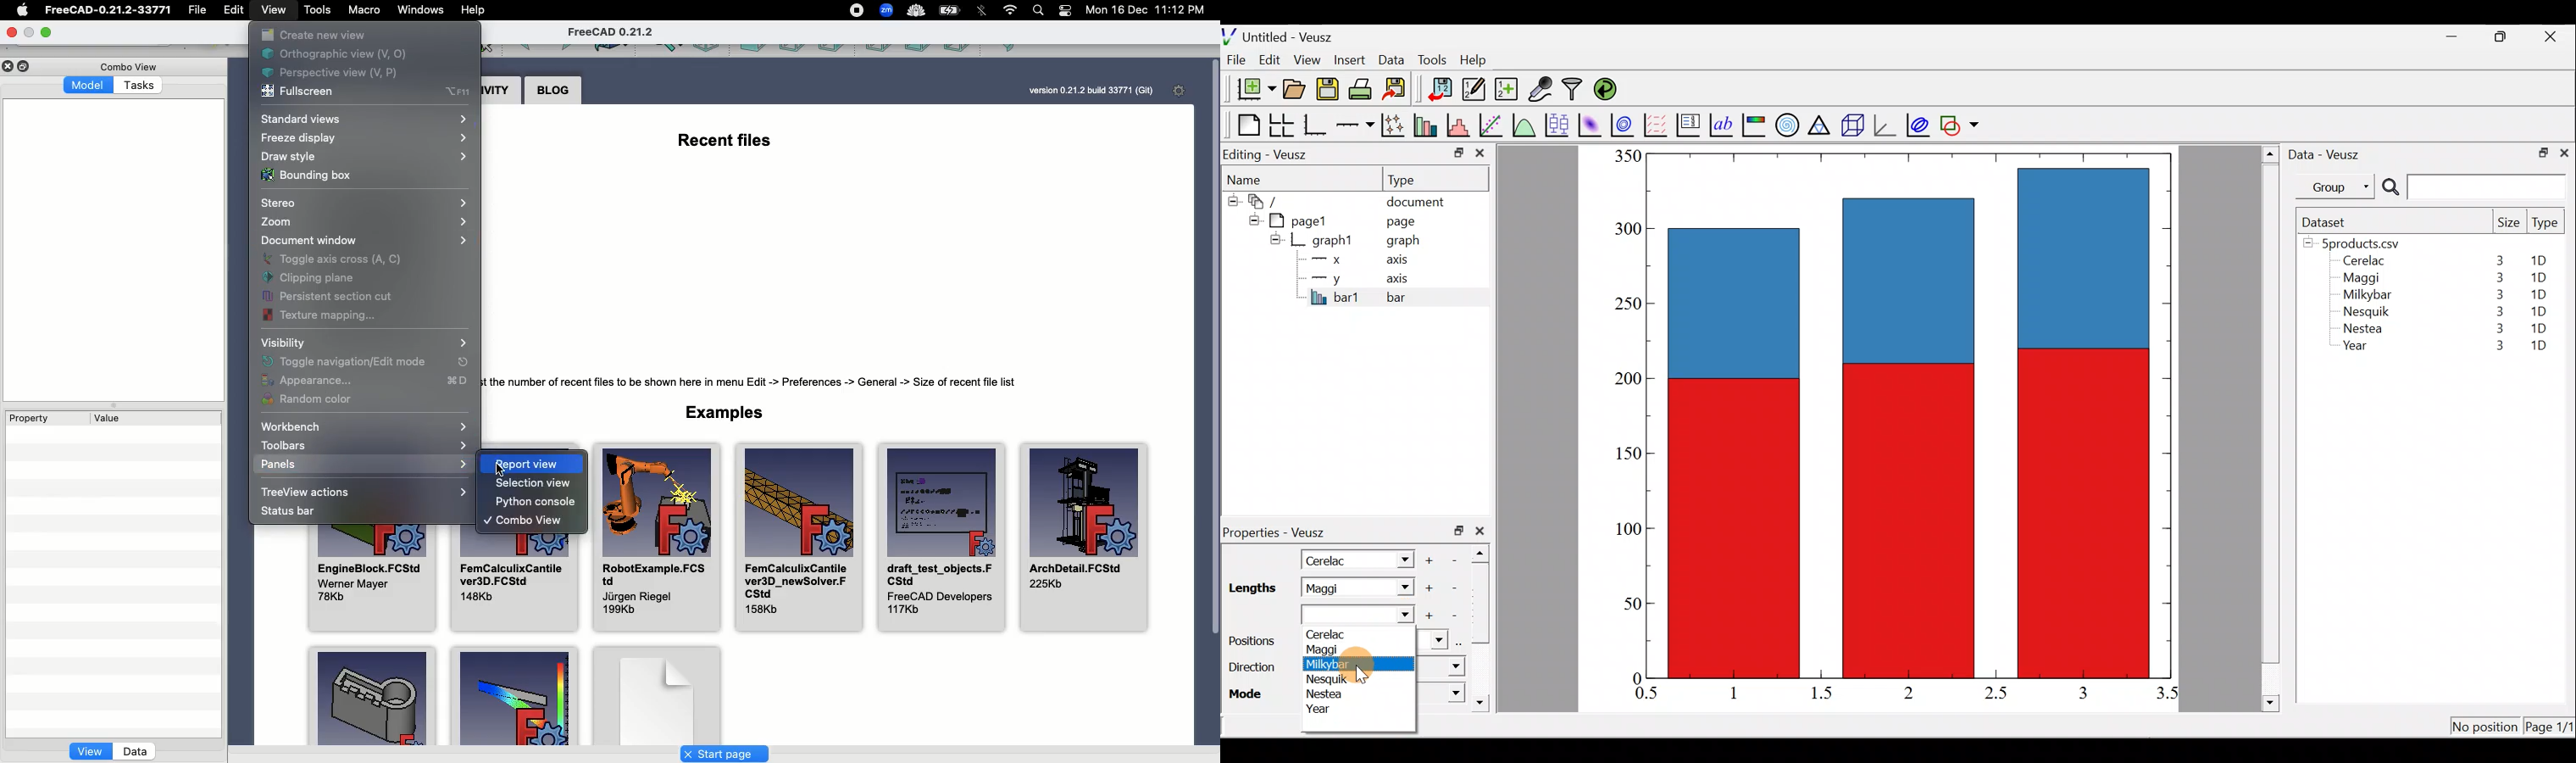  I want to click on Edit and enter new datasets, so click(1474, 90).